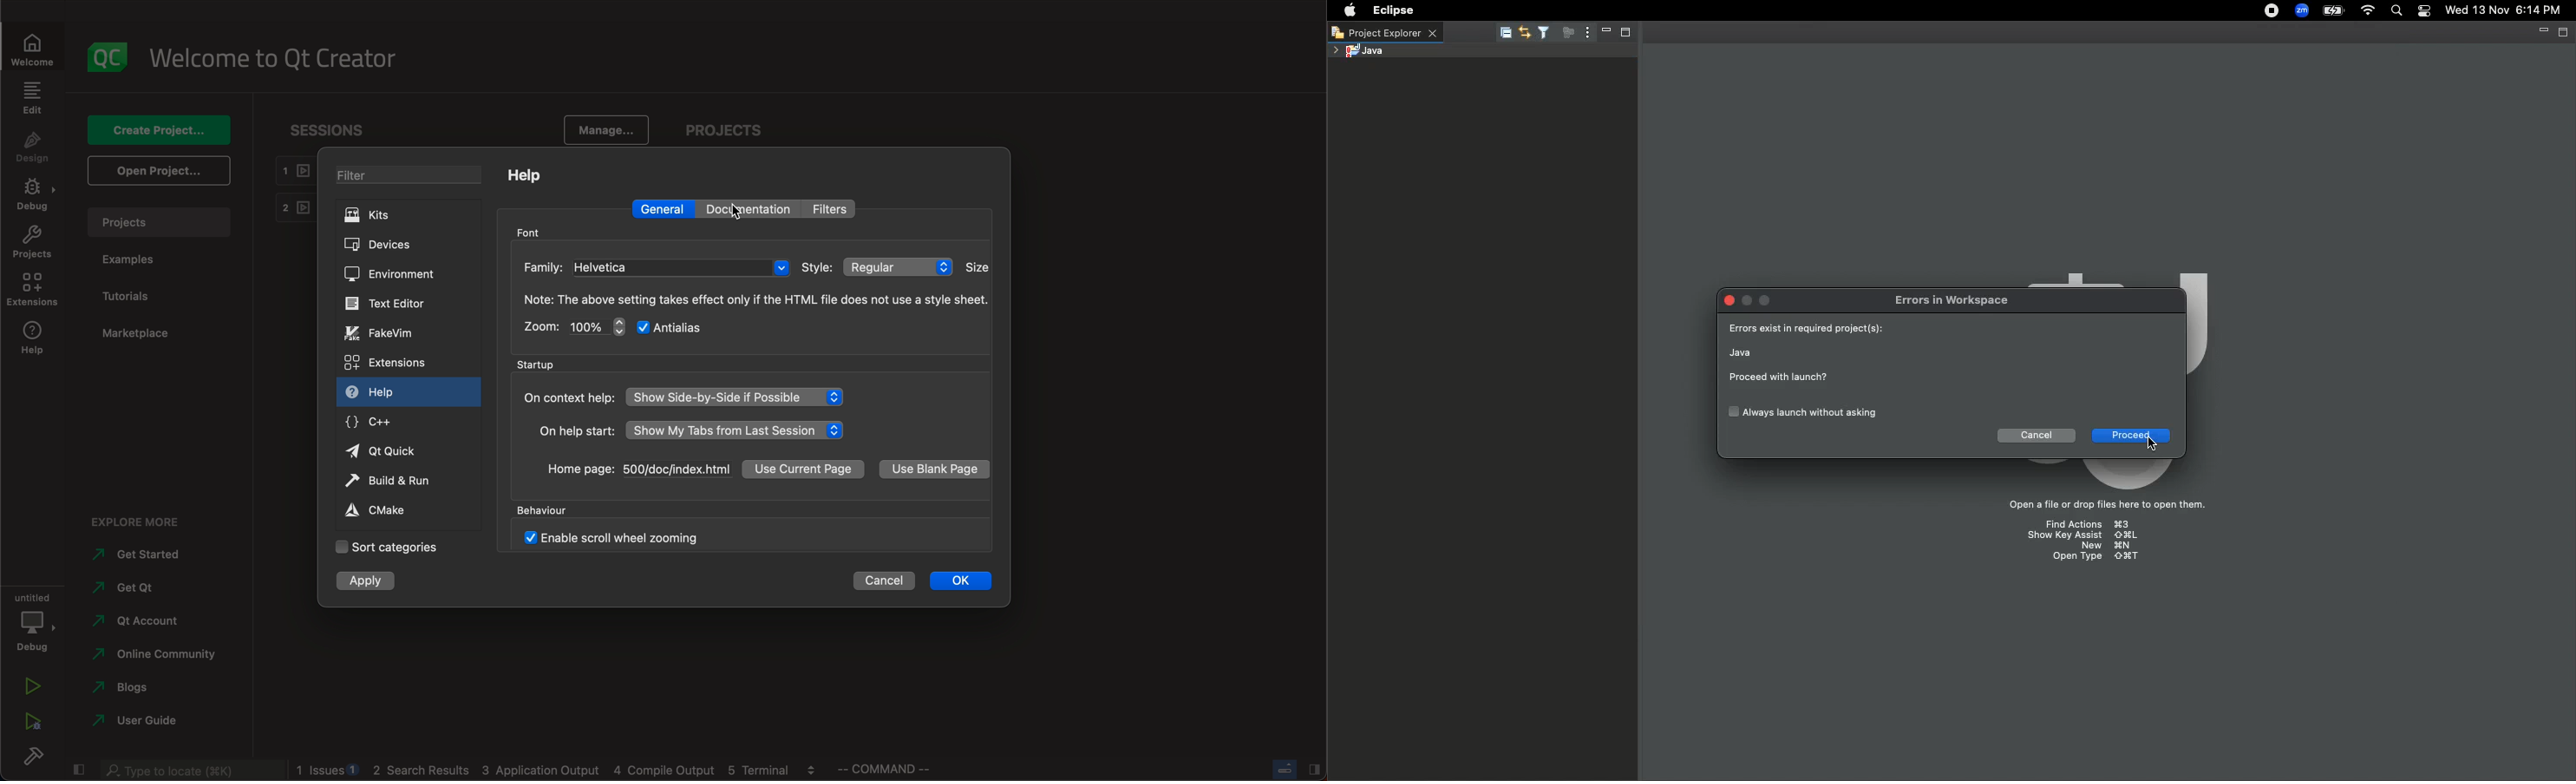 The height and width of the screenshot is (784, 2576). What do you see at coordinates (378, 425) in the screenshot?
I see `c++` at bounding box center [378, 425].